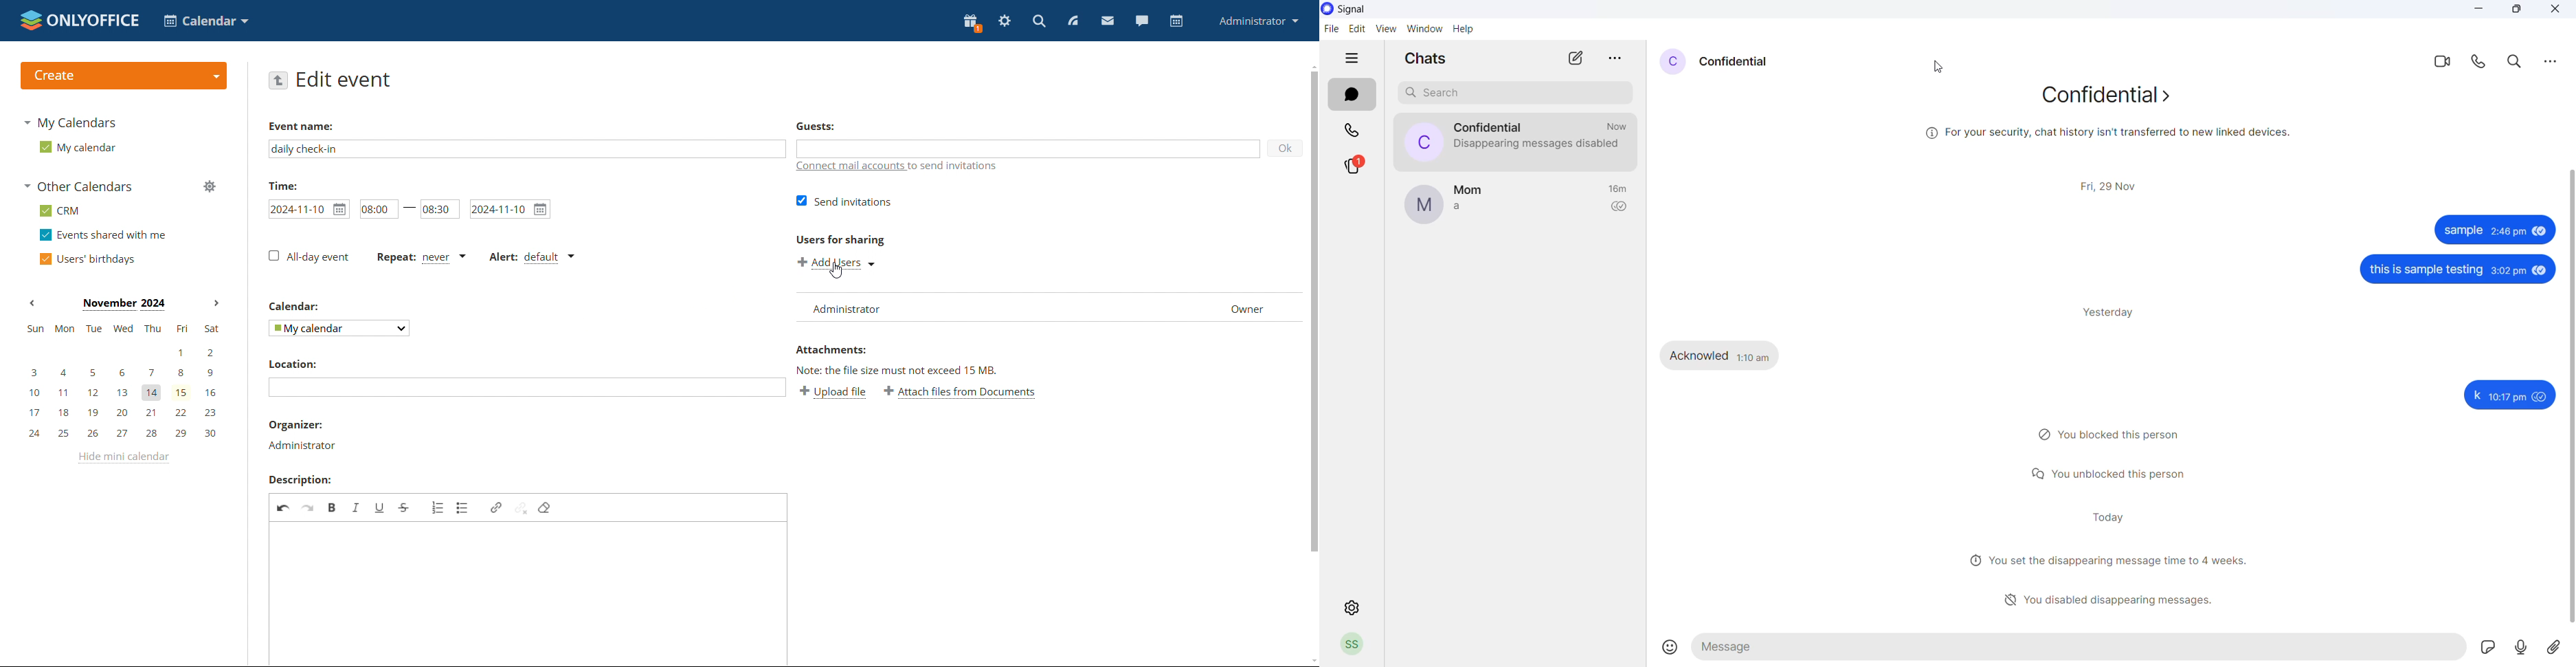 Image resolution: width=2576 pixels, height=672 pixels. I want to click on upload file, so click(833, 393).